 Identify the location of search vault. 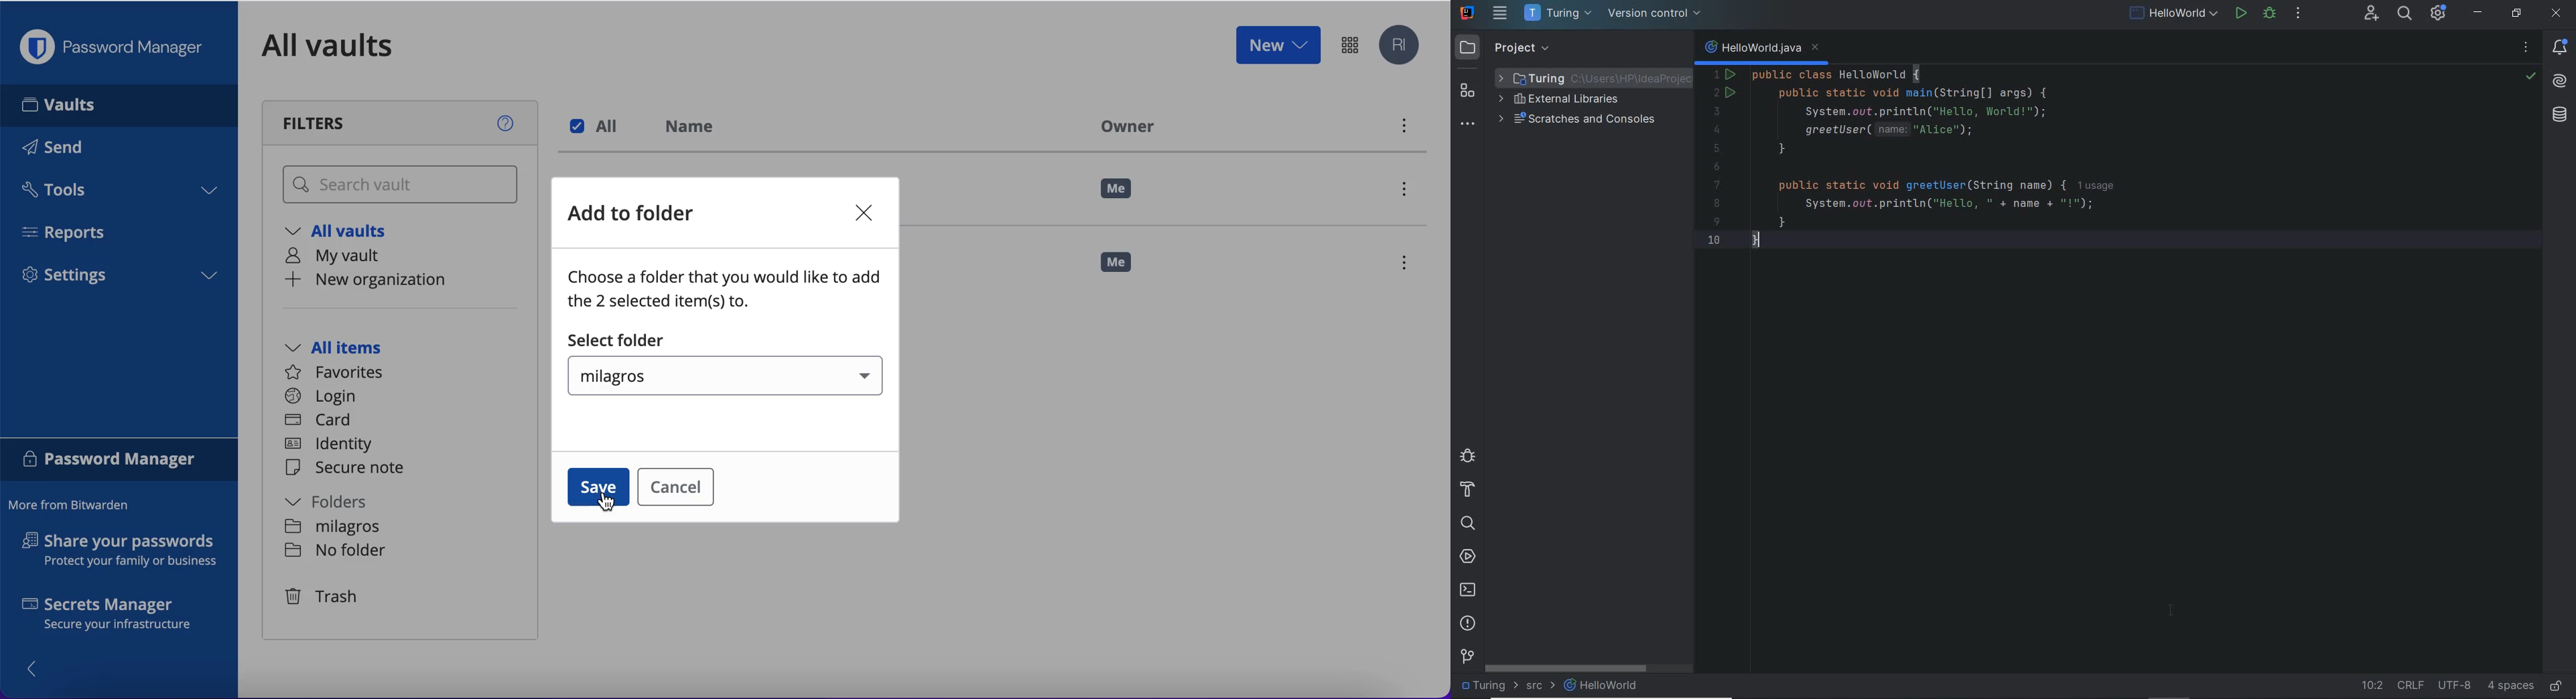
(402, 185).